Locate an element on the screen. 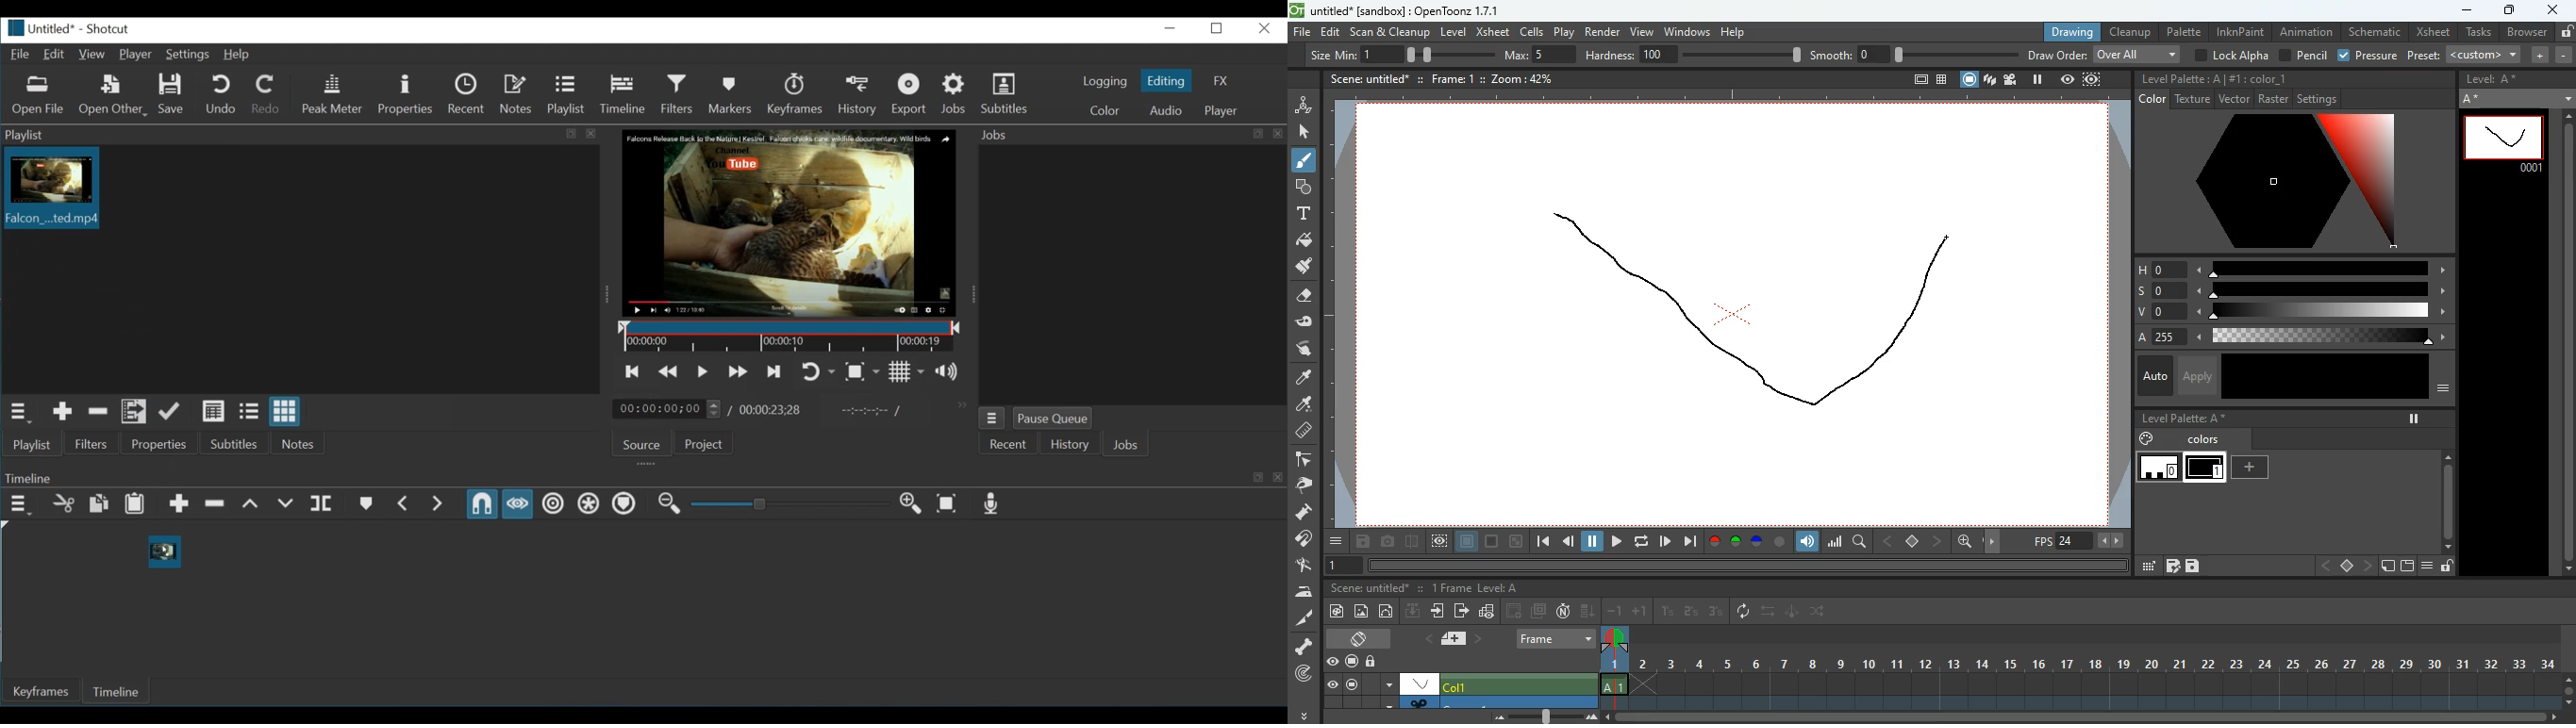  Current location is located at coordinates (669, 410).